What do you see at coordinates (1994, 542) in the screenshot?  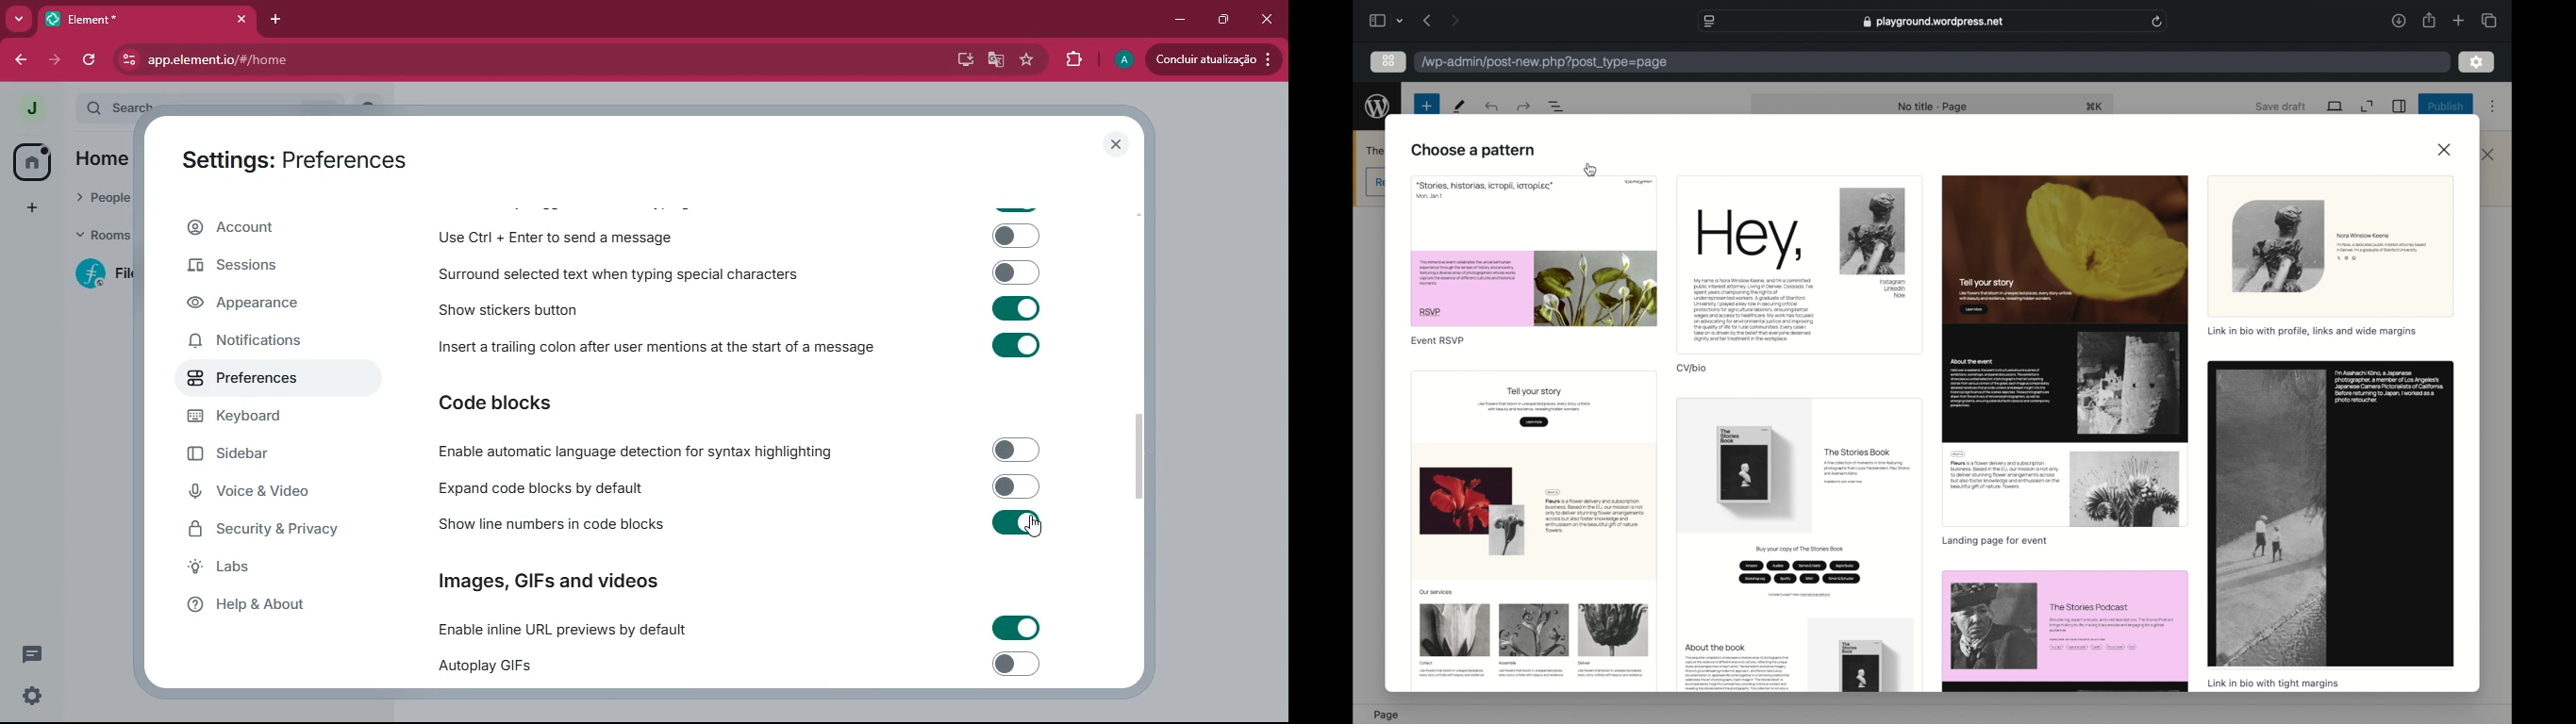 I see `landing page for event` at bounding box center [1994, 542].